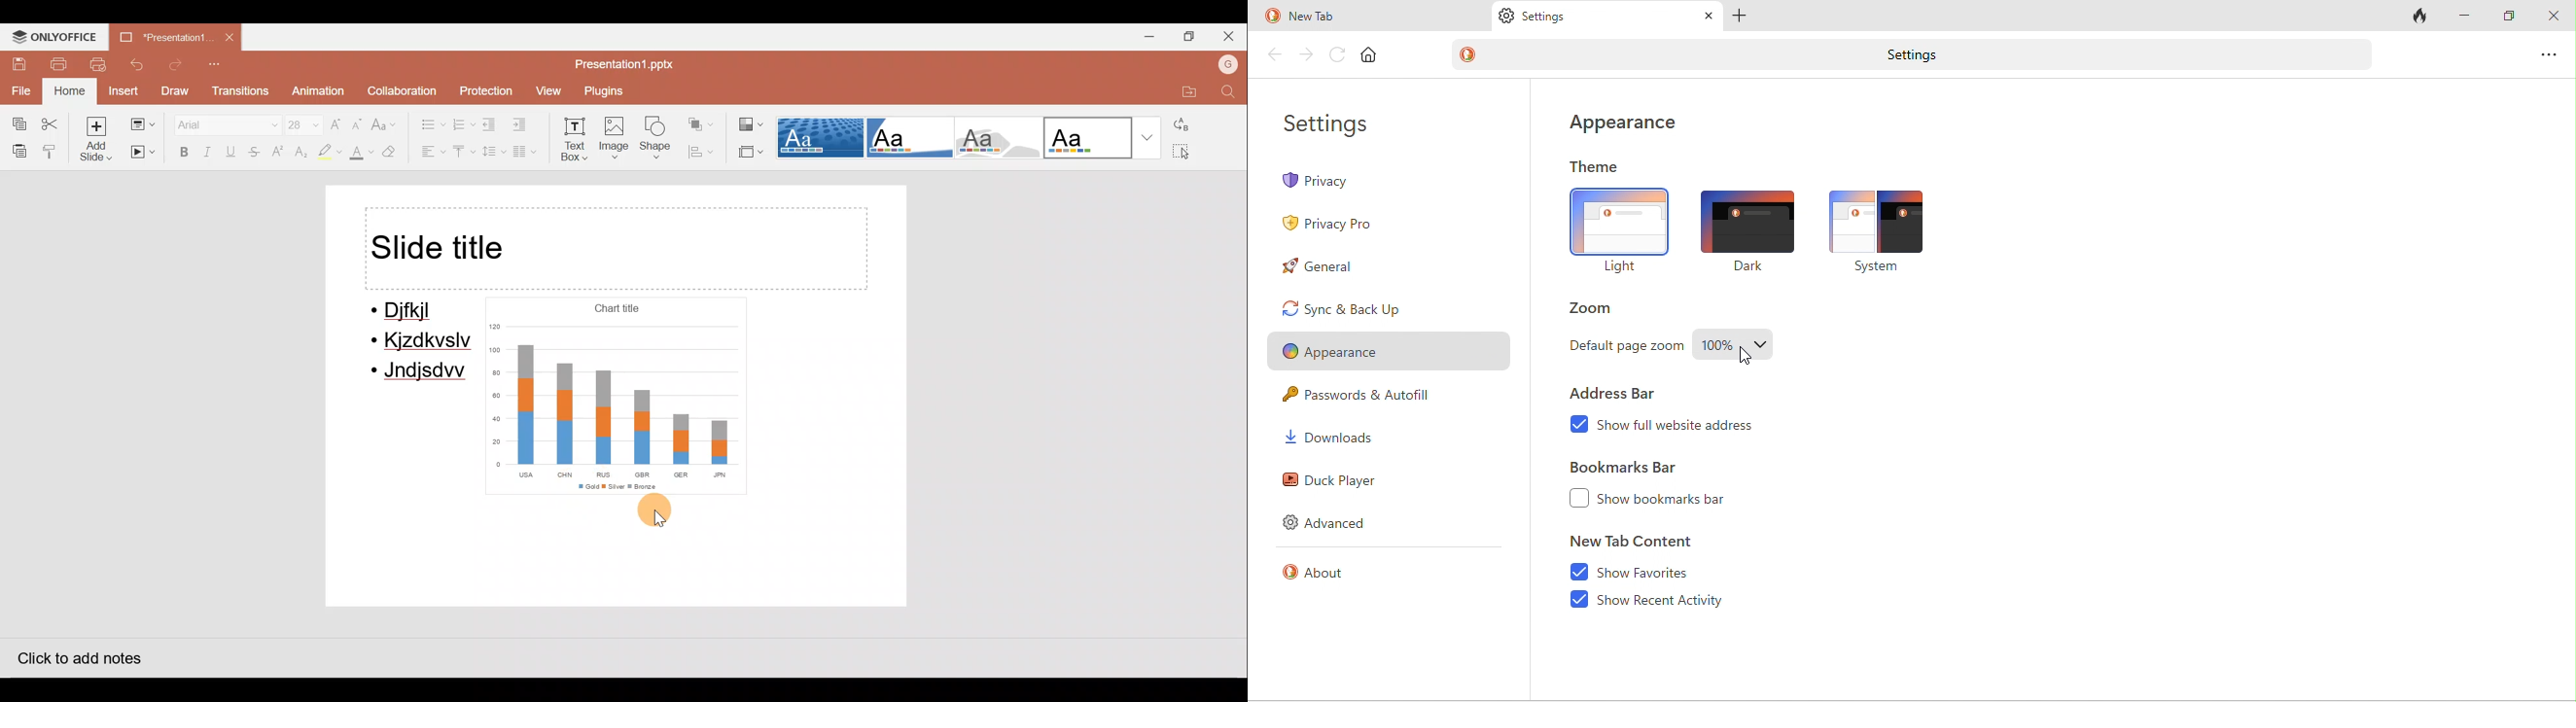 Image resolution: width=2576 pixels, height=728 pixels. Describe the element at coordinates (1625, 266) in the screenshot. I see `light` at that location.